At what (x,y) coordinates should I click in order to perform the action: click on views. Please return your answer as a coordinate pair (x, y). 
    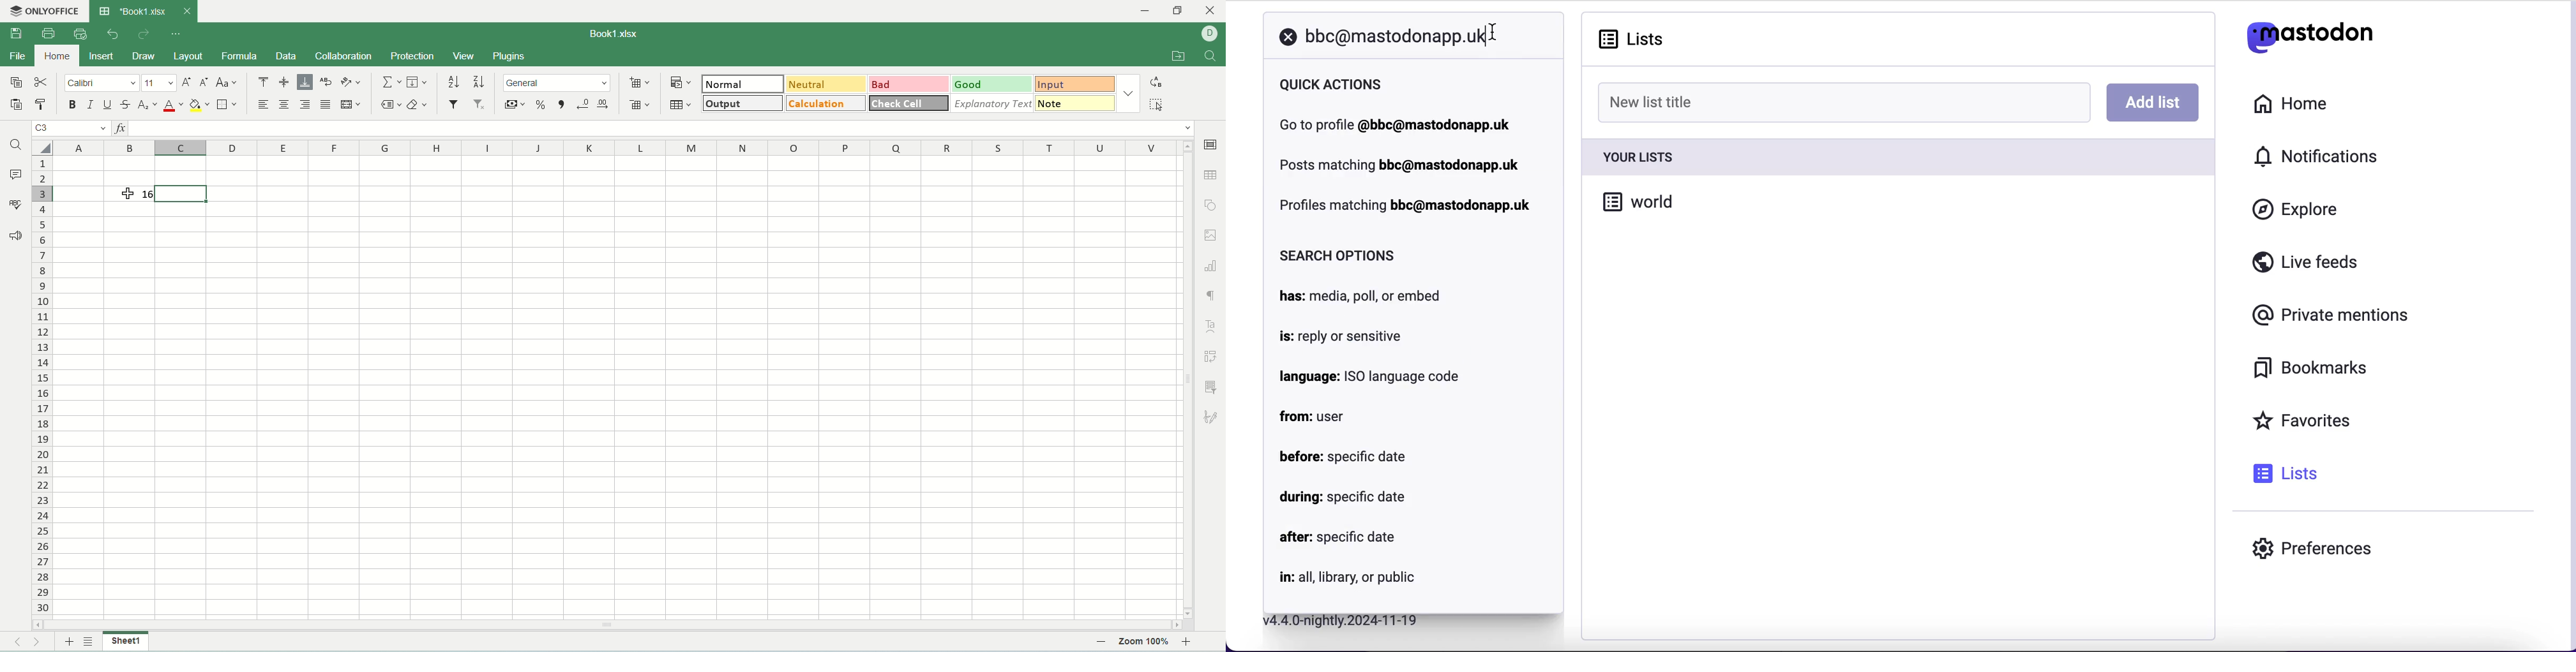
    Looking at the image, I should click on (465, 56).